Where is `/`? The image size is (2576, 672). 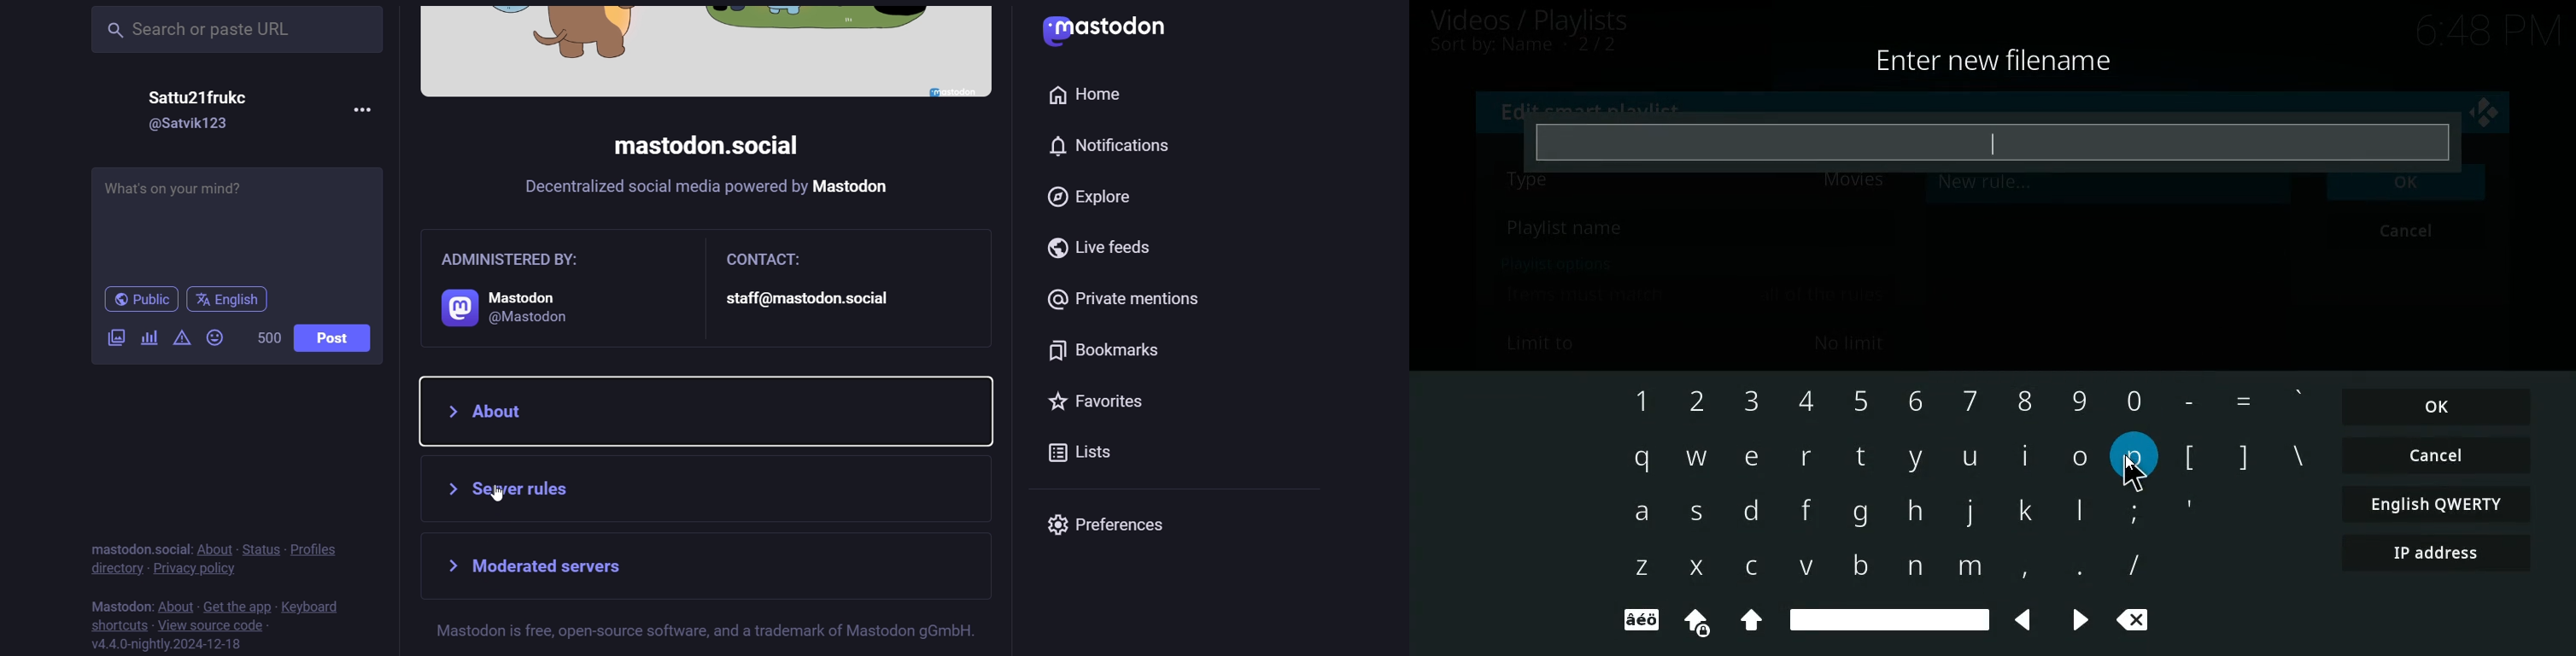 / is located at coordinates (2134, 565).